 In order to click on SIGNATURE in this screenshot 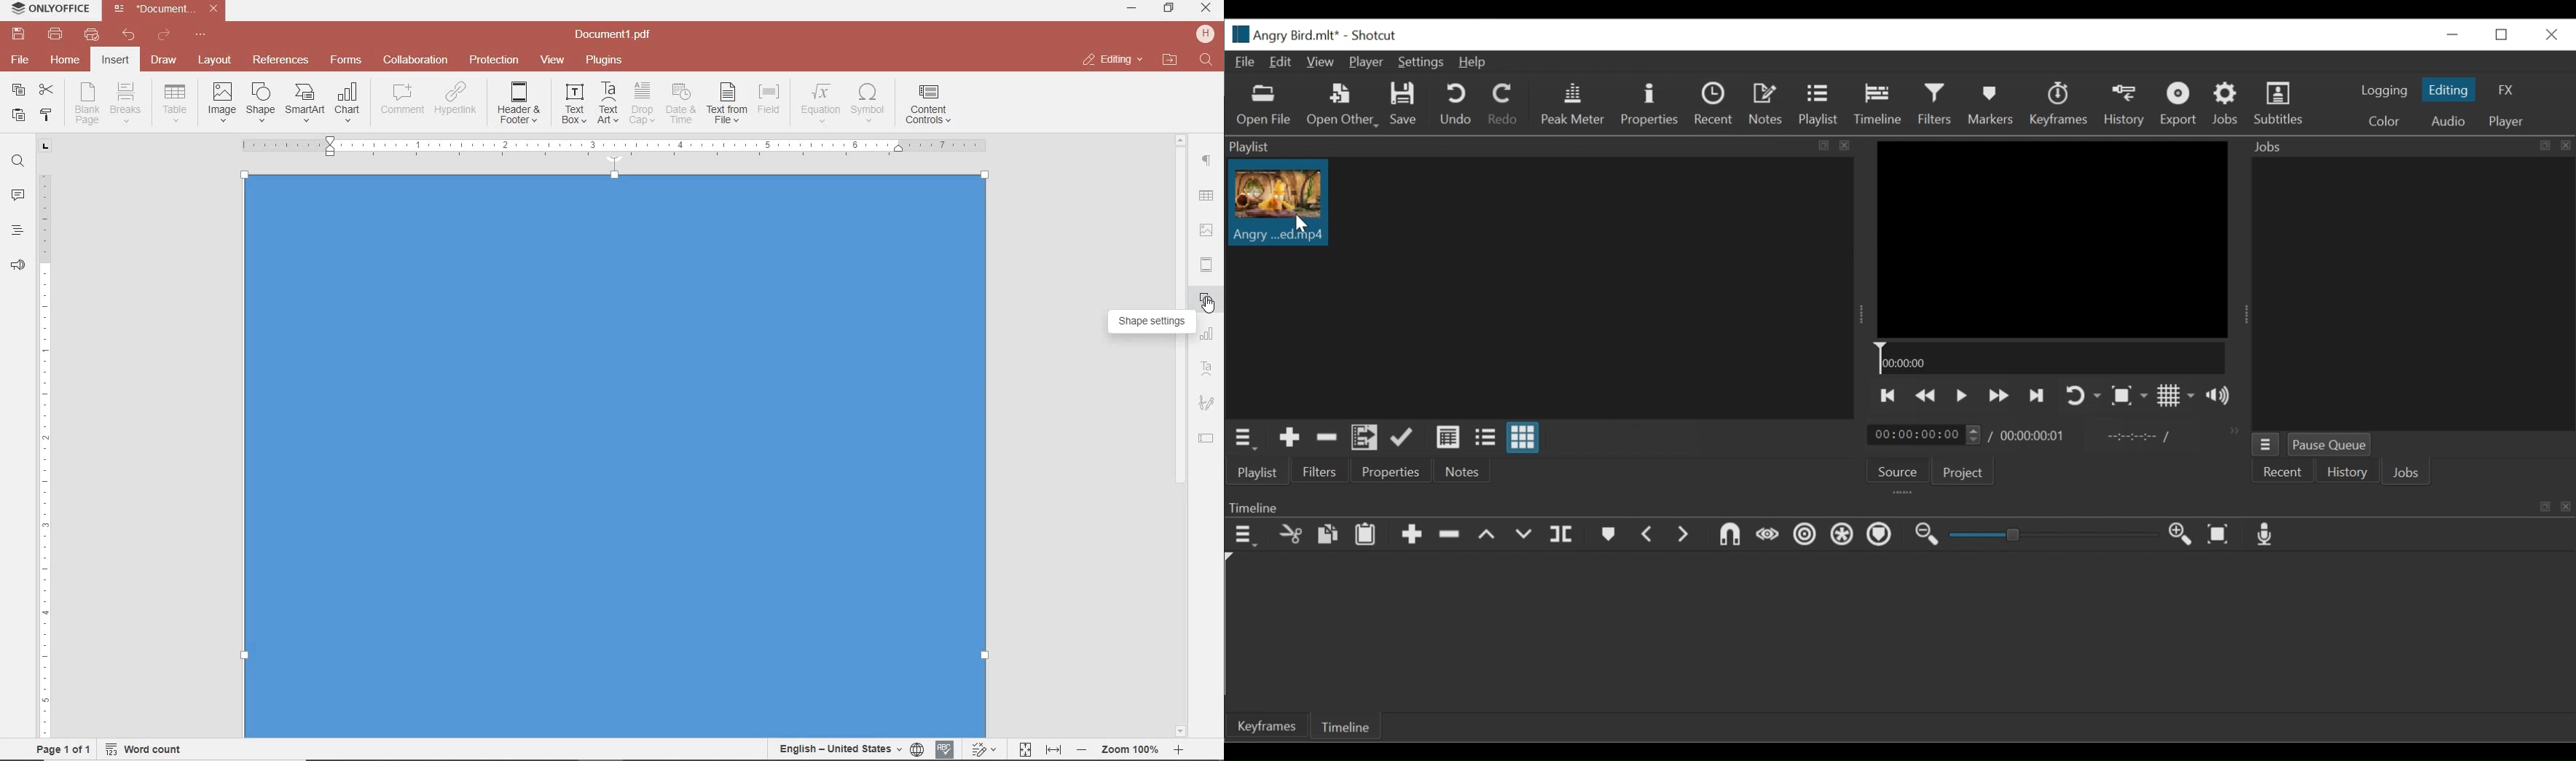, I will do `click(1206, 404)`.